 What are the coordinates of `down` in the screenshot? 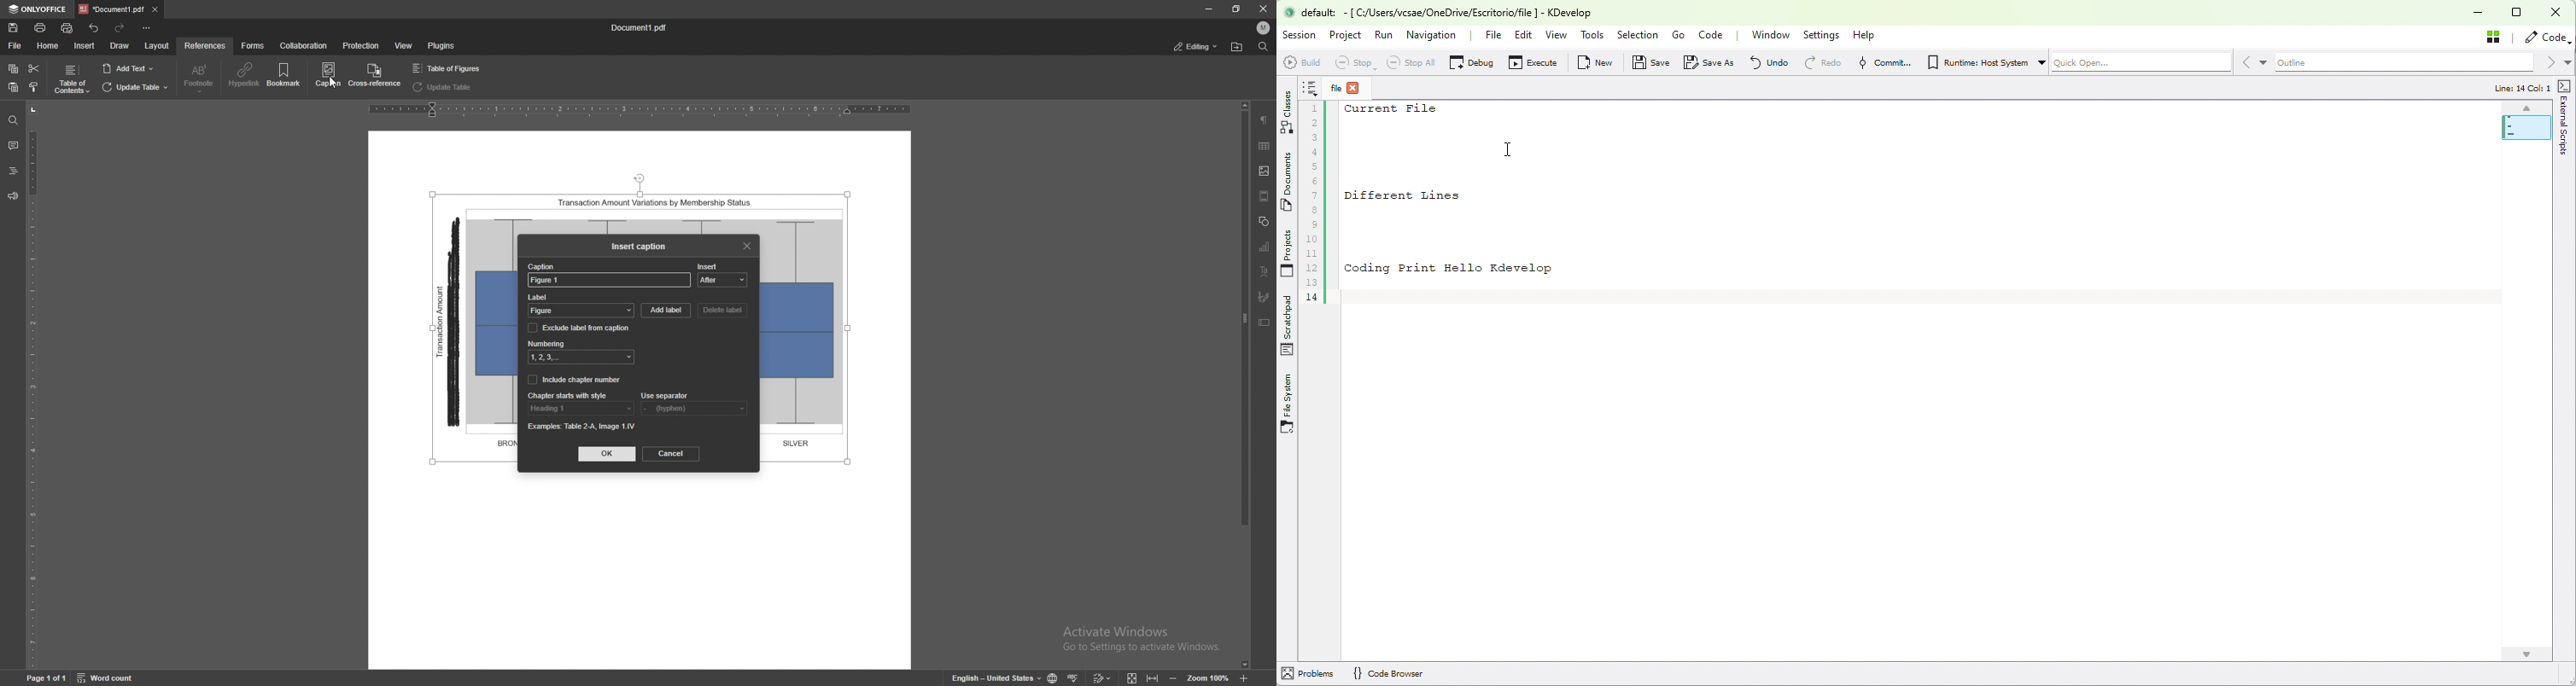 It's located at (2526, 654).